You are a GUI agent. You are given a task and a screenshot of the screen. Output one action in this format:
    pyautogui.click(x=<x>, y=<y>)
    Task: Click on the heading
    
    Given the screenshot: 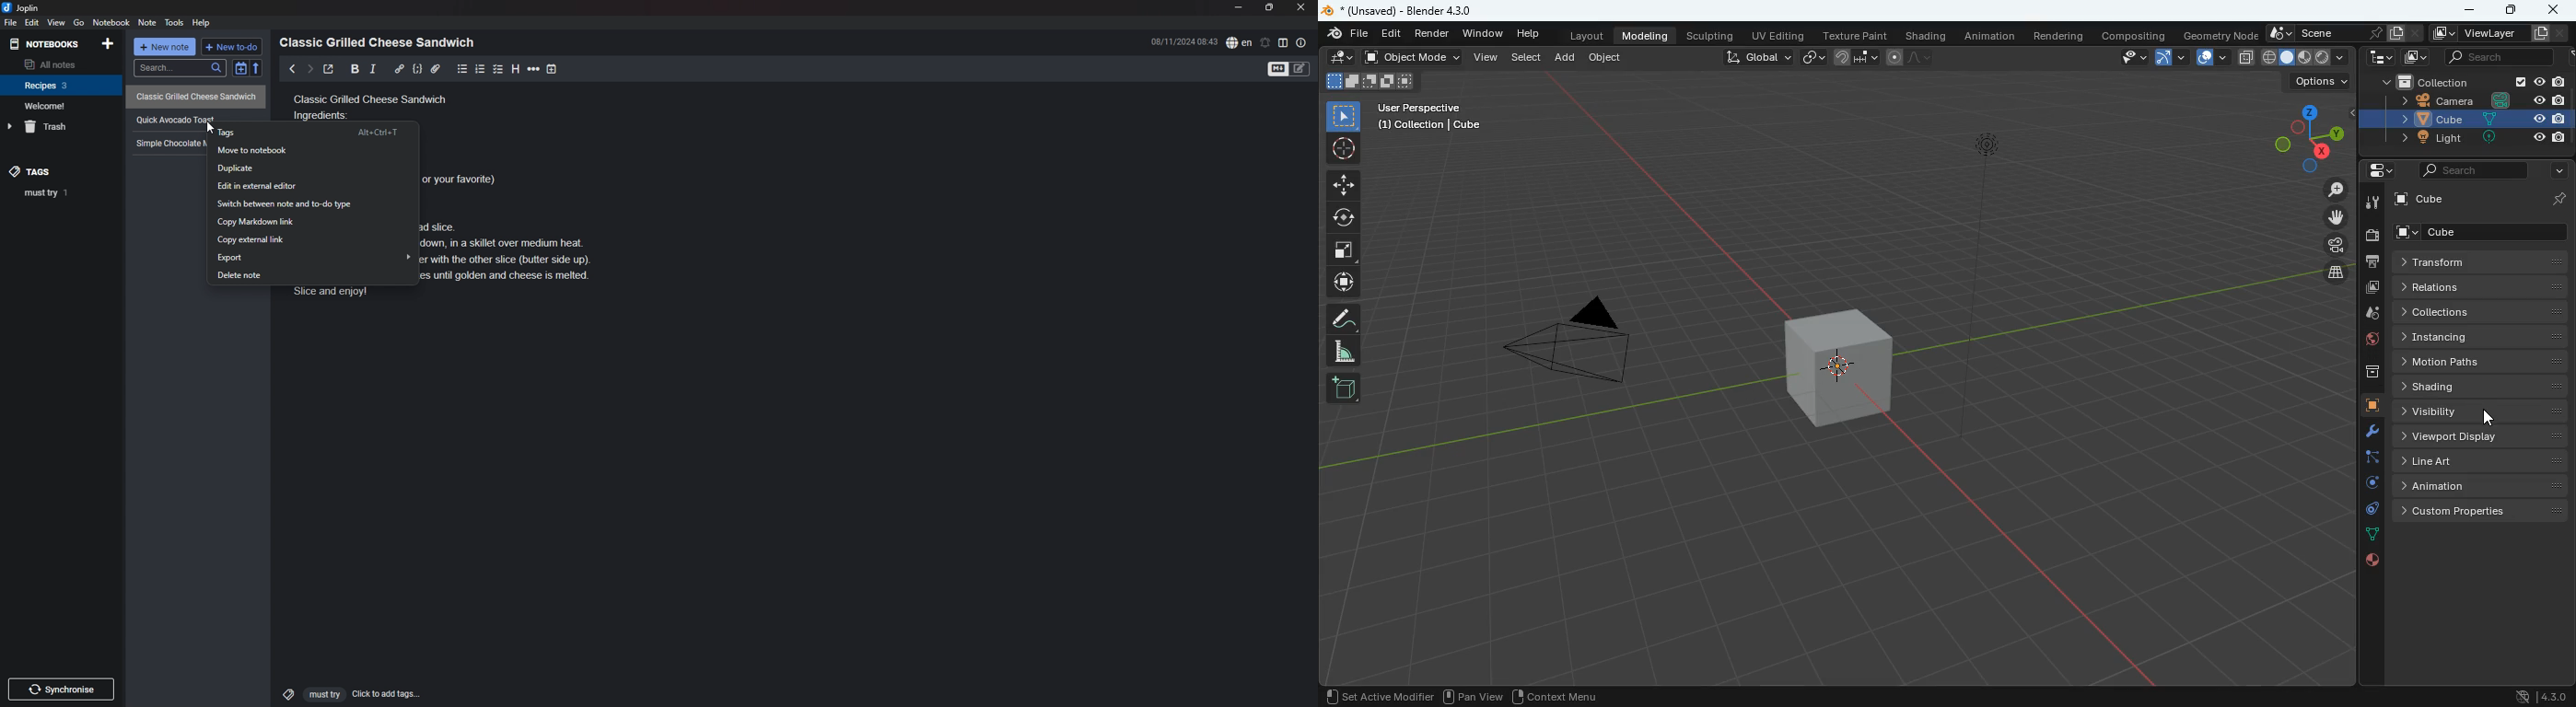 What is the action you would take?
    pyautogui.click(x=381, y=43)
    